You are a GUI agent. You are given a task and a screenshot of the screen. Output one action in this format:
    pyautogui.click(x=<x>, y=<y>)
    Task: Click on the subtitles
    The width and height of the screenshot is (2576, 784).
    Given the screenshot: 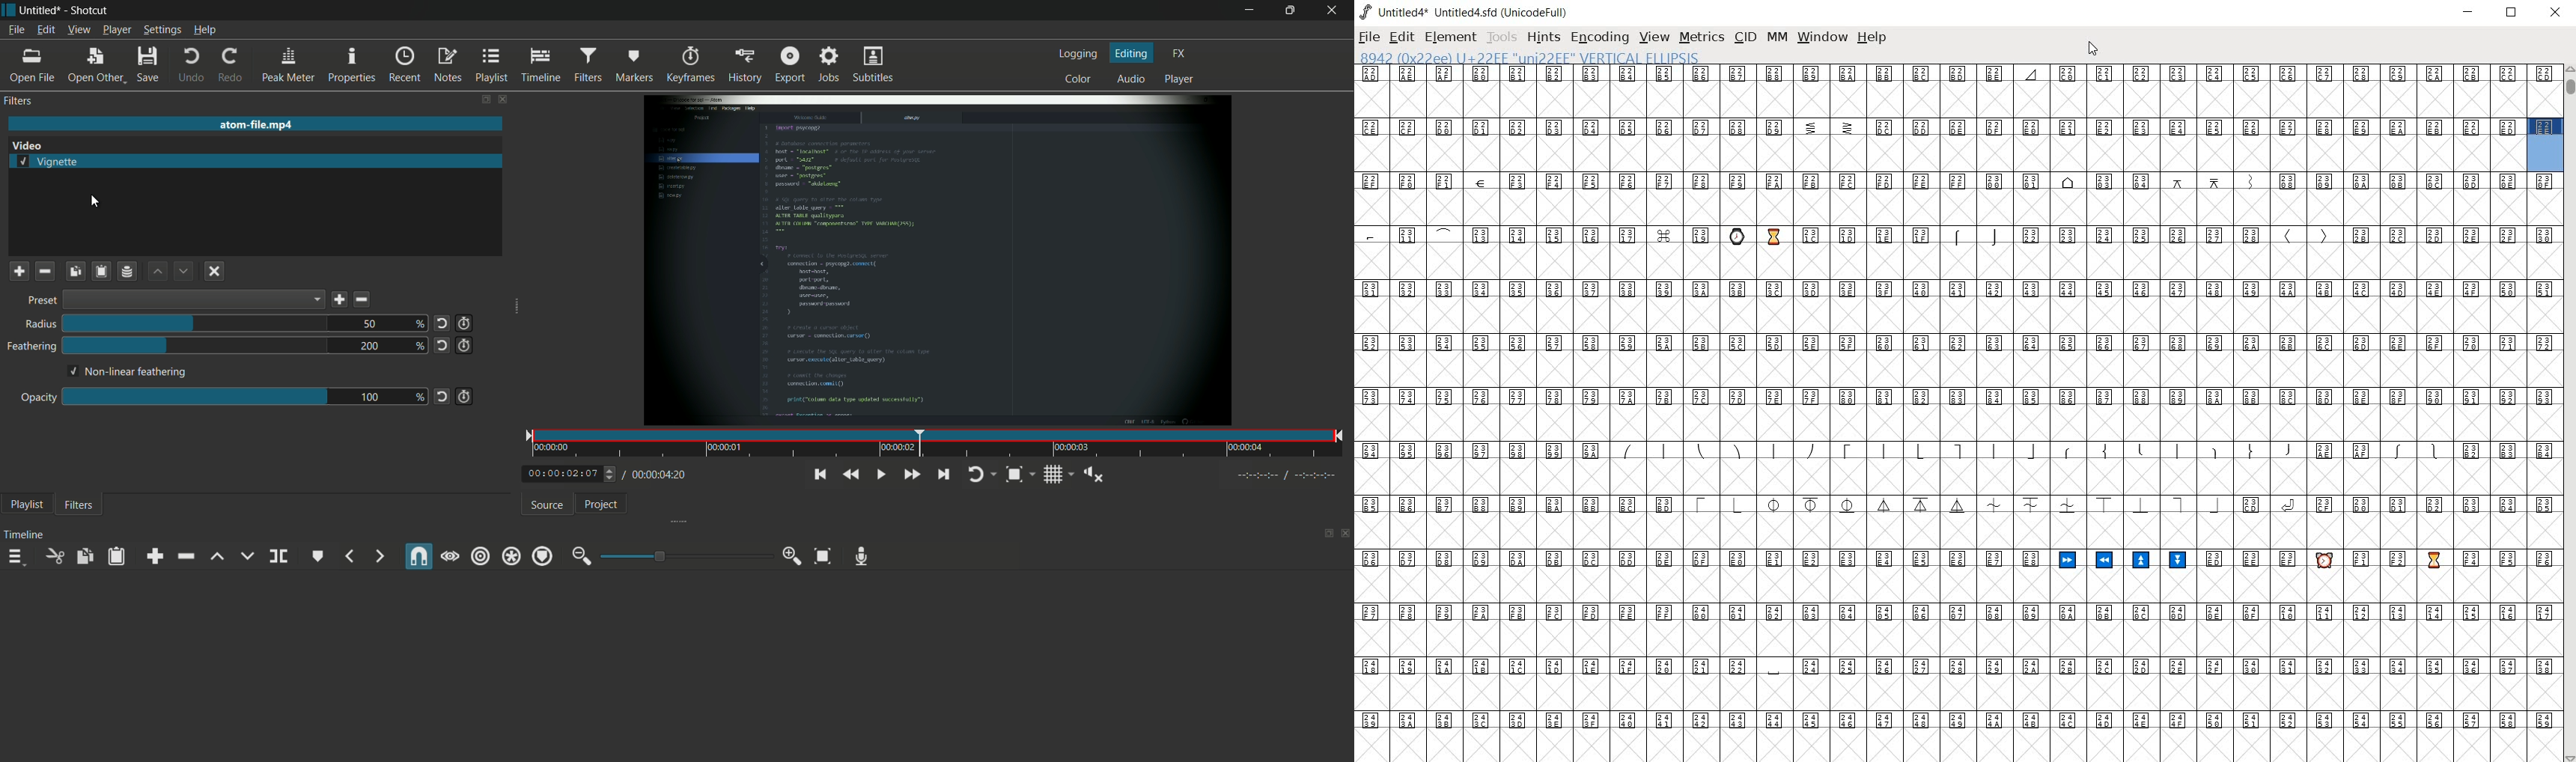 What is the action you would take?
    pyautogui.click(x=874, y=65)
    